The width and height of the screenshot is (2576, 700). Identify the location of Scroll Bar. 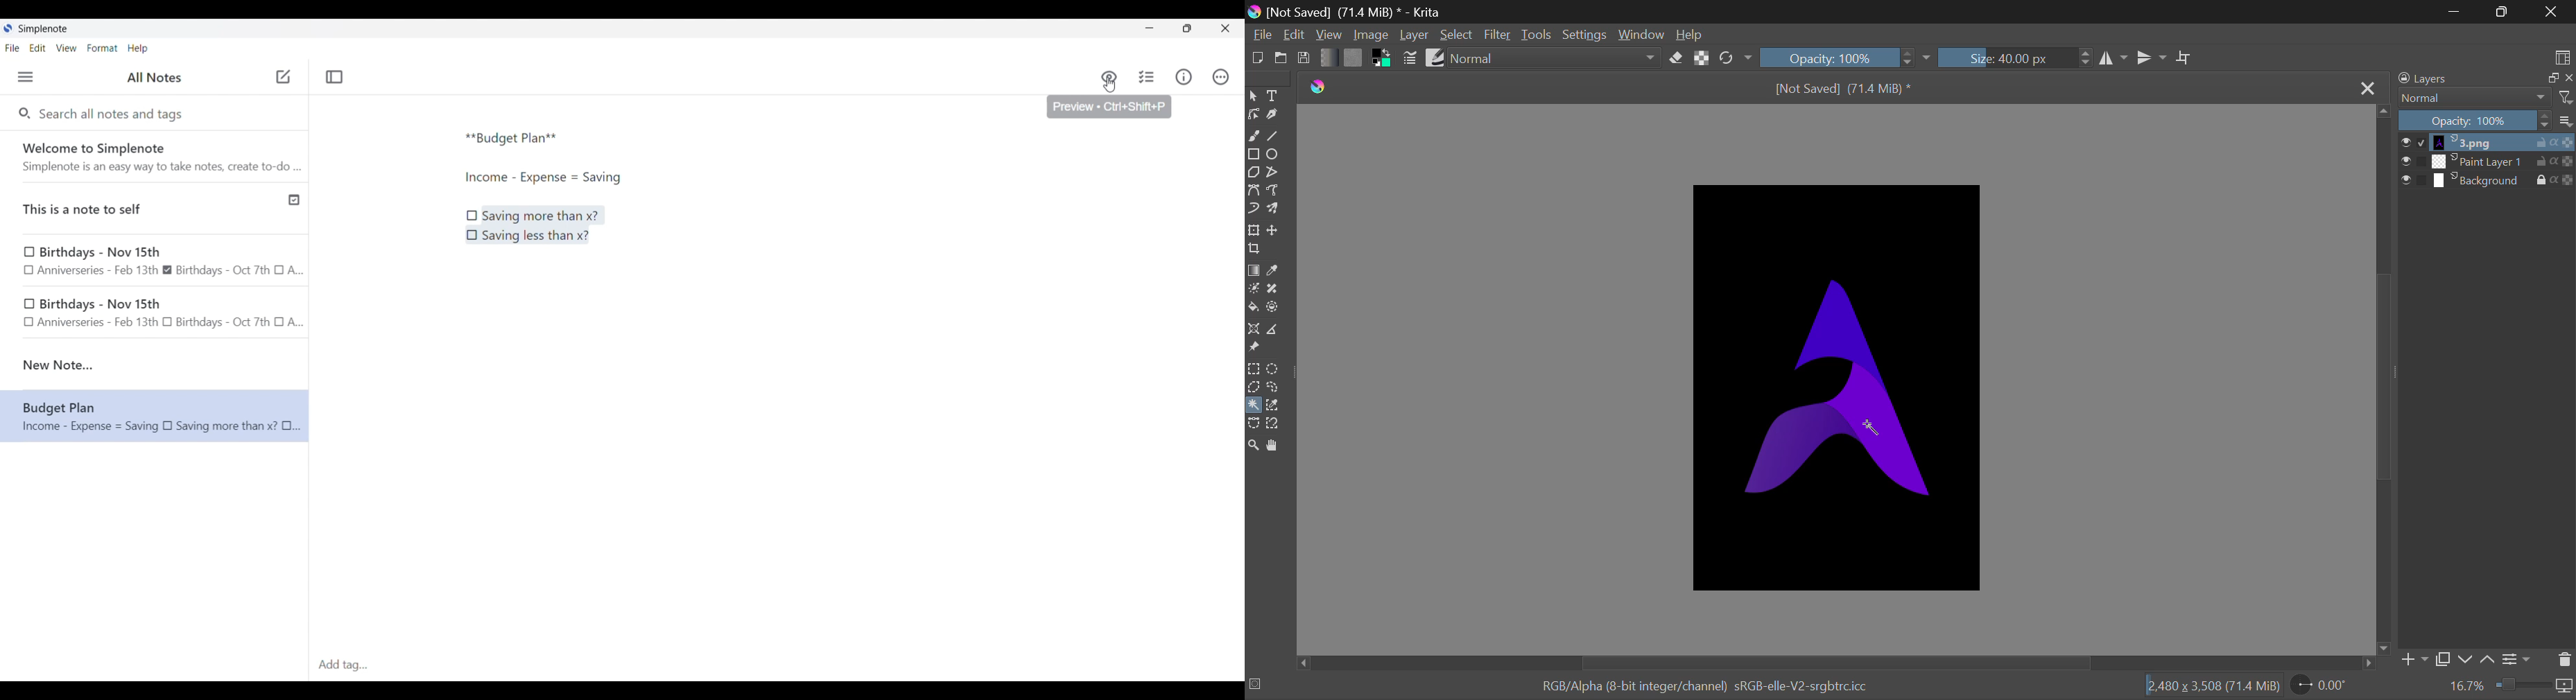
(1835, 662).